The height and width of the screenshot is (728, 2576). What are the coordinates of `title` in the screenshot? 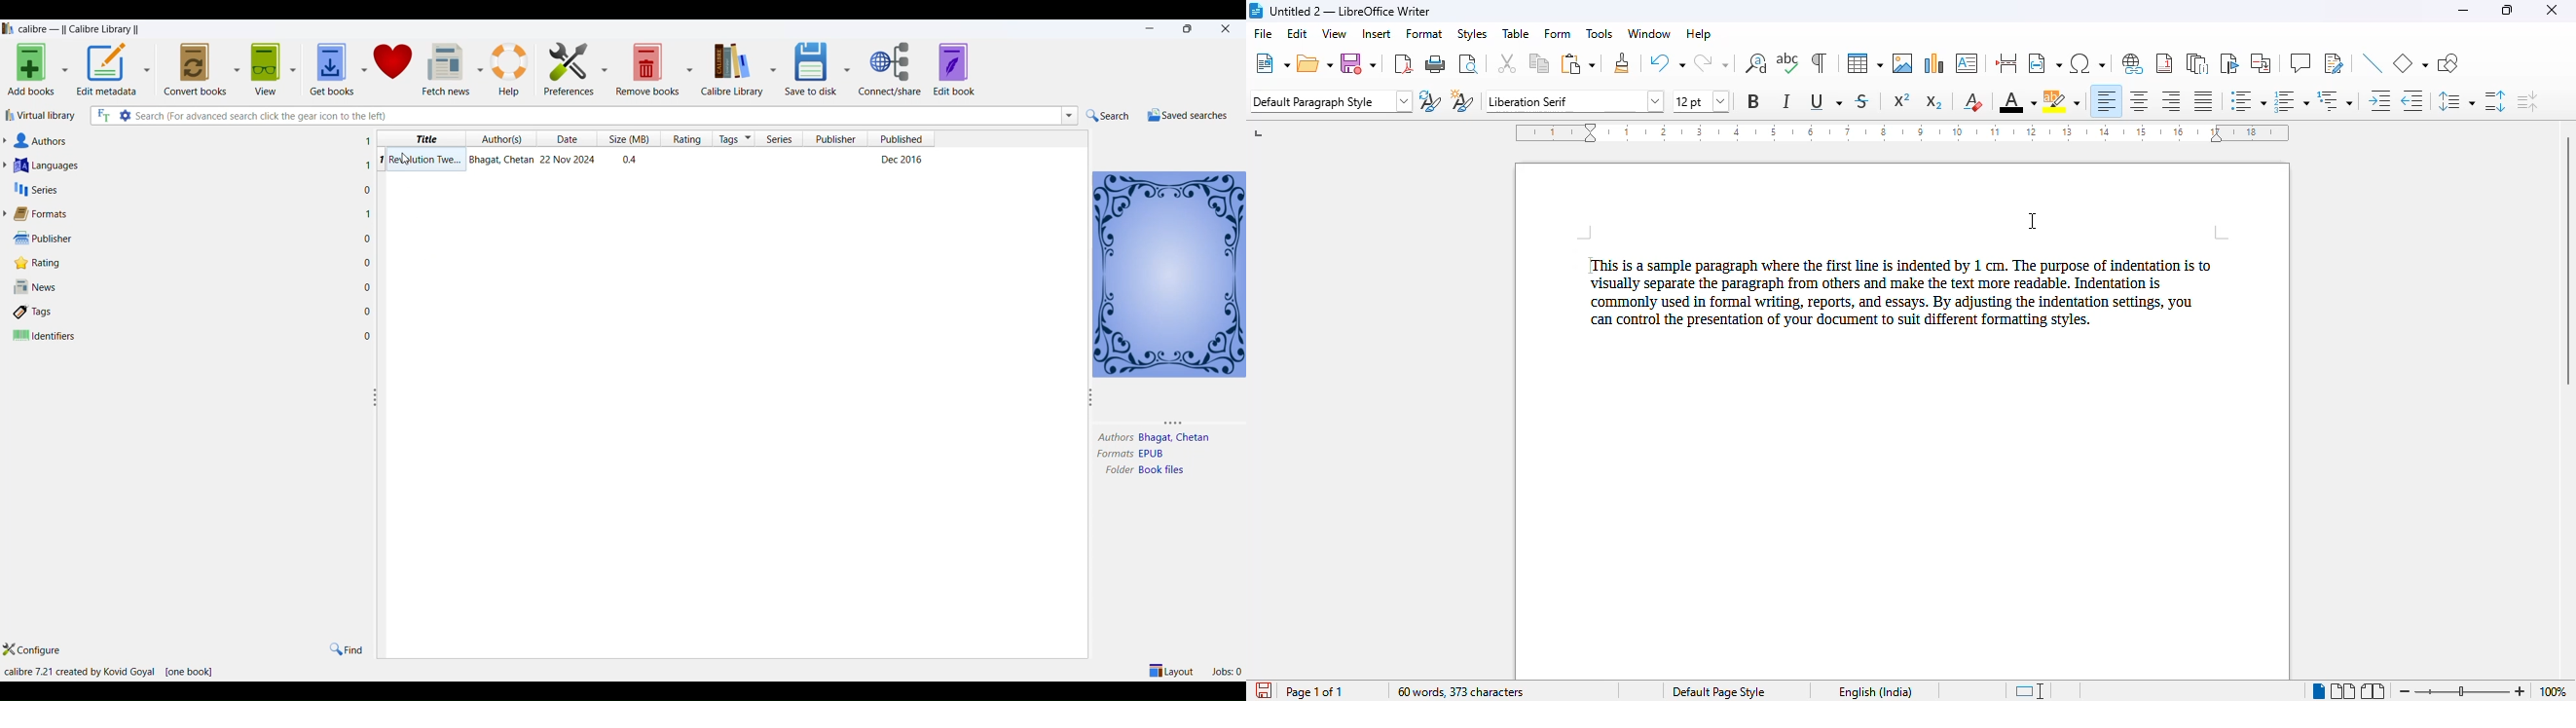 It's located at (423, 139).